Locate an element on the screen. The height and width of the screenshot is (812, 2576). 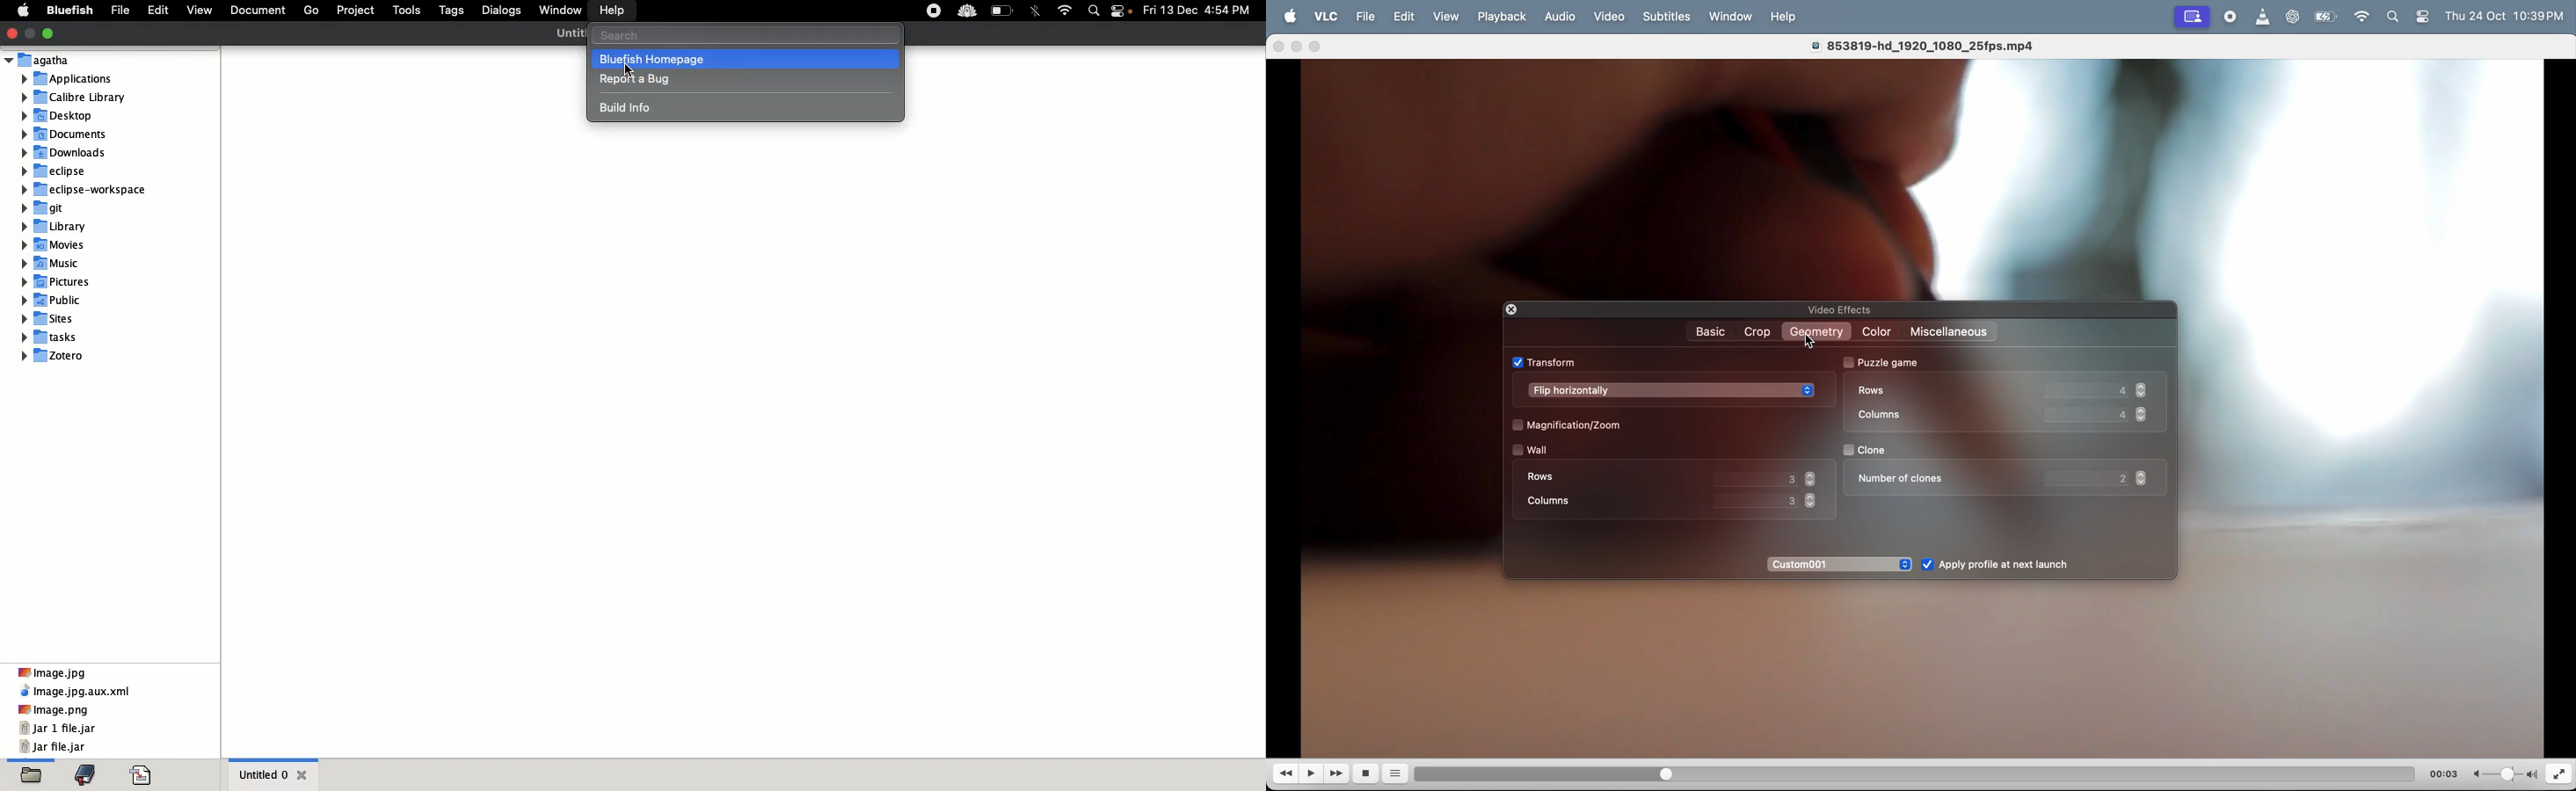
PDF viewer is located at coordinates (140, 774).